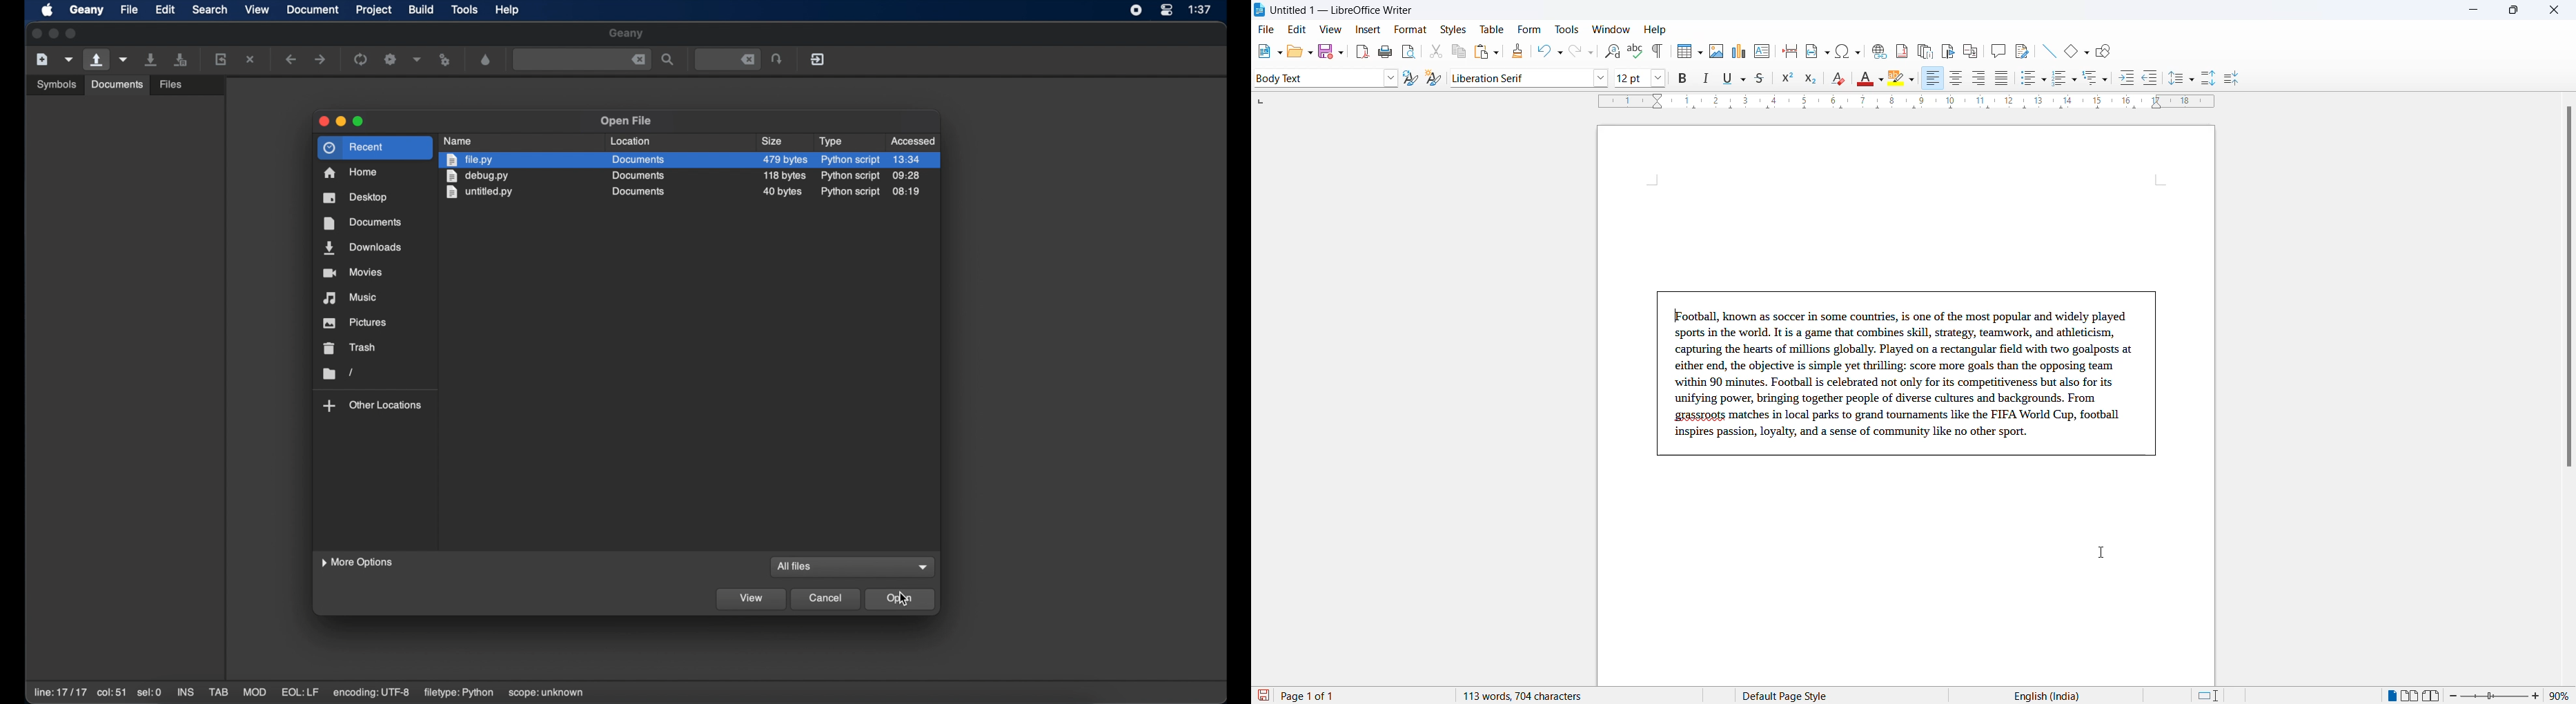  Describe the element at coordinates (1956, 79) in the screenshot. I see `text align center` at that location.